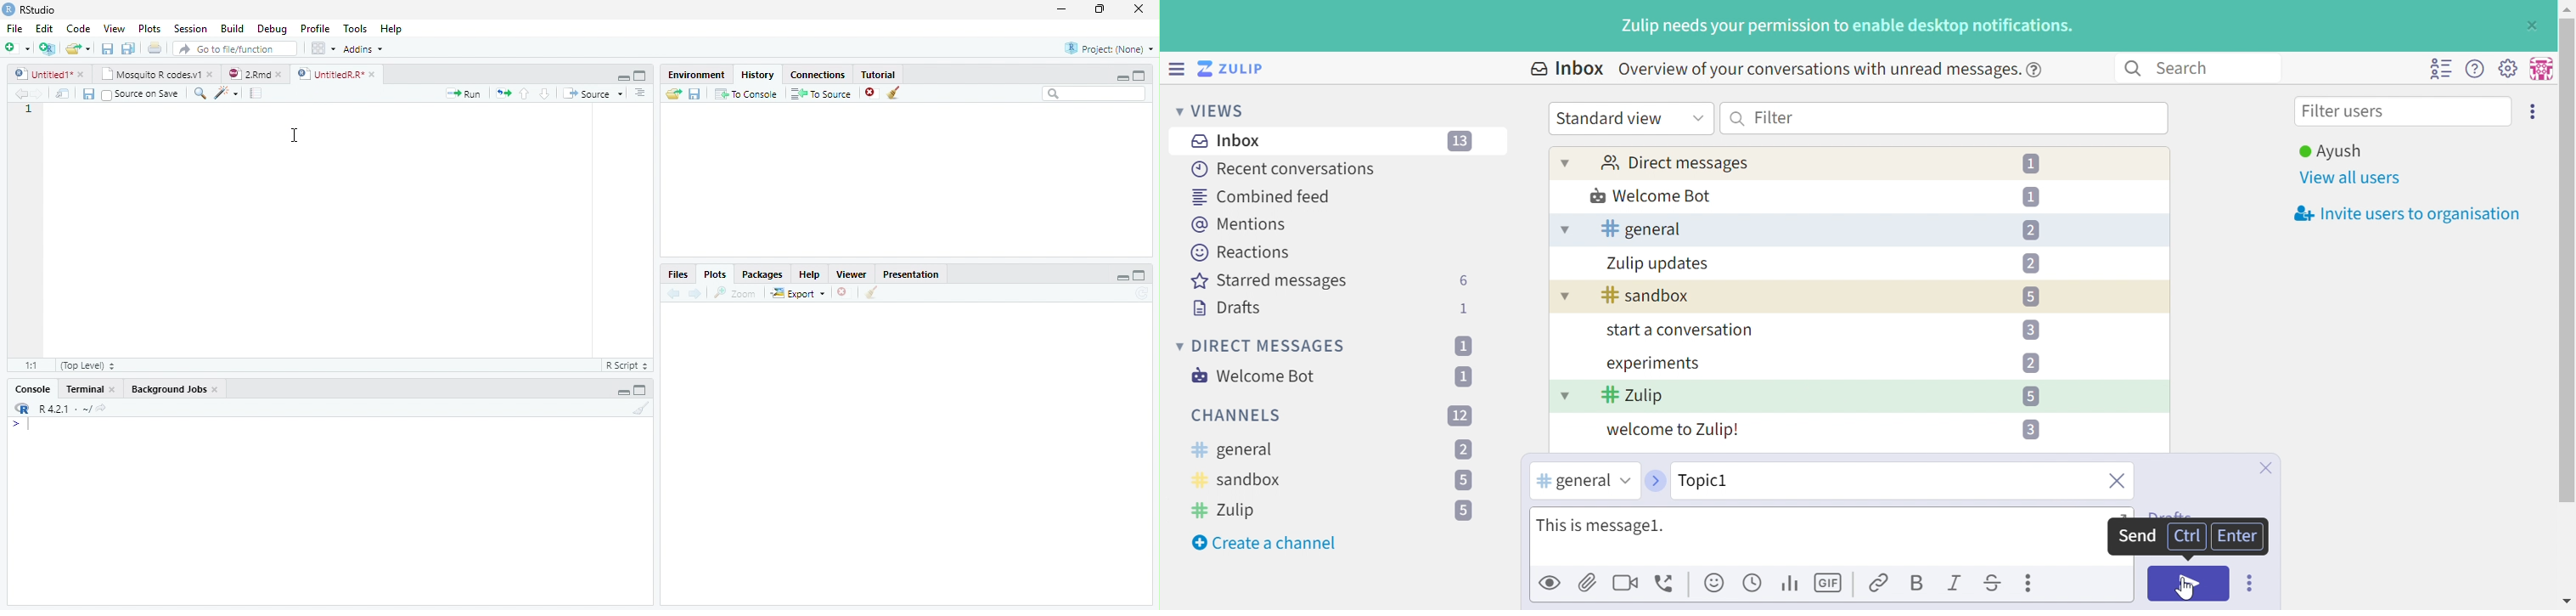 This screenshot has height=616, width=2576. I want to click on Personal menu, so click(2540, 69).